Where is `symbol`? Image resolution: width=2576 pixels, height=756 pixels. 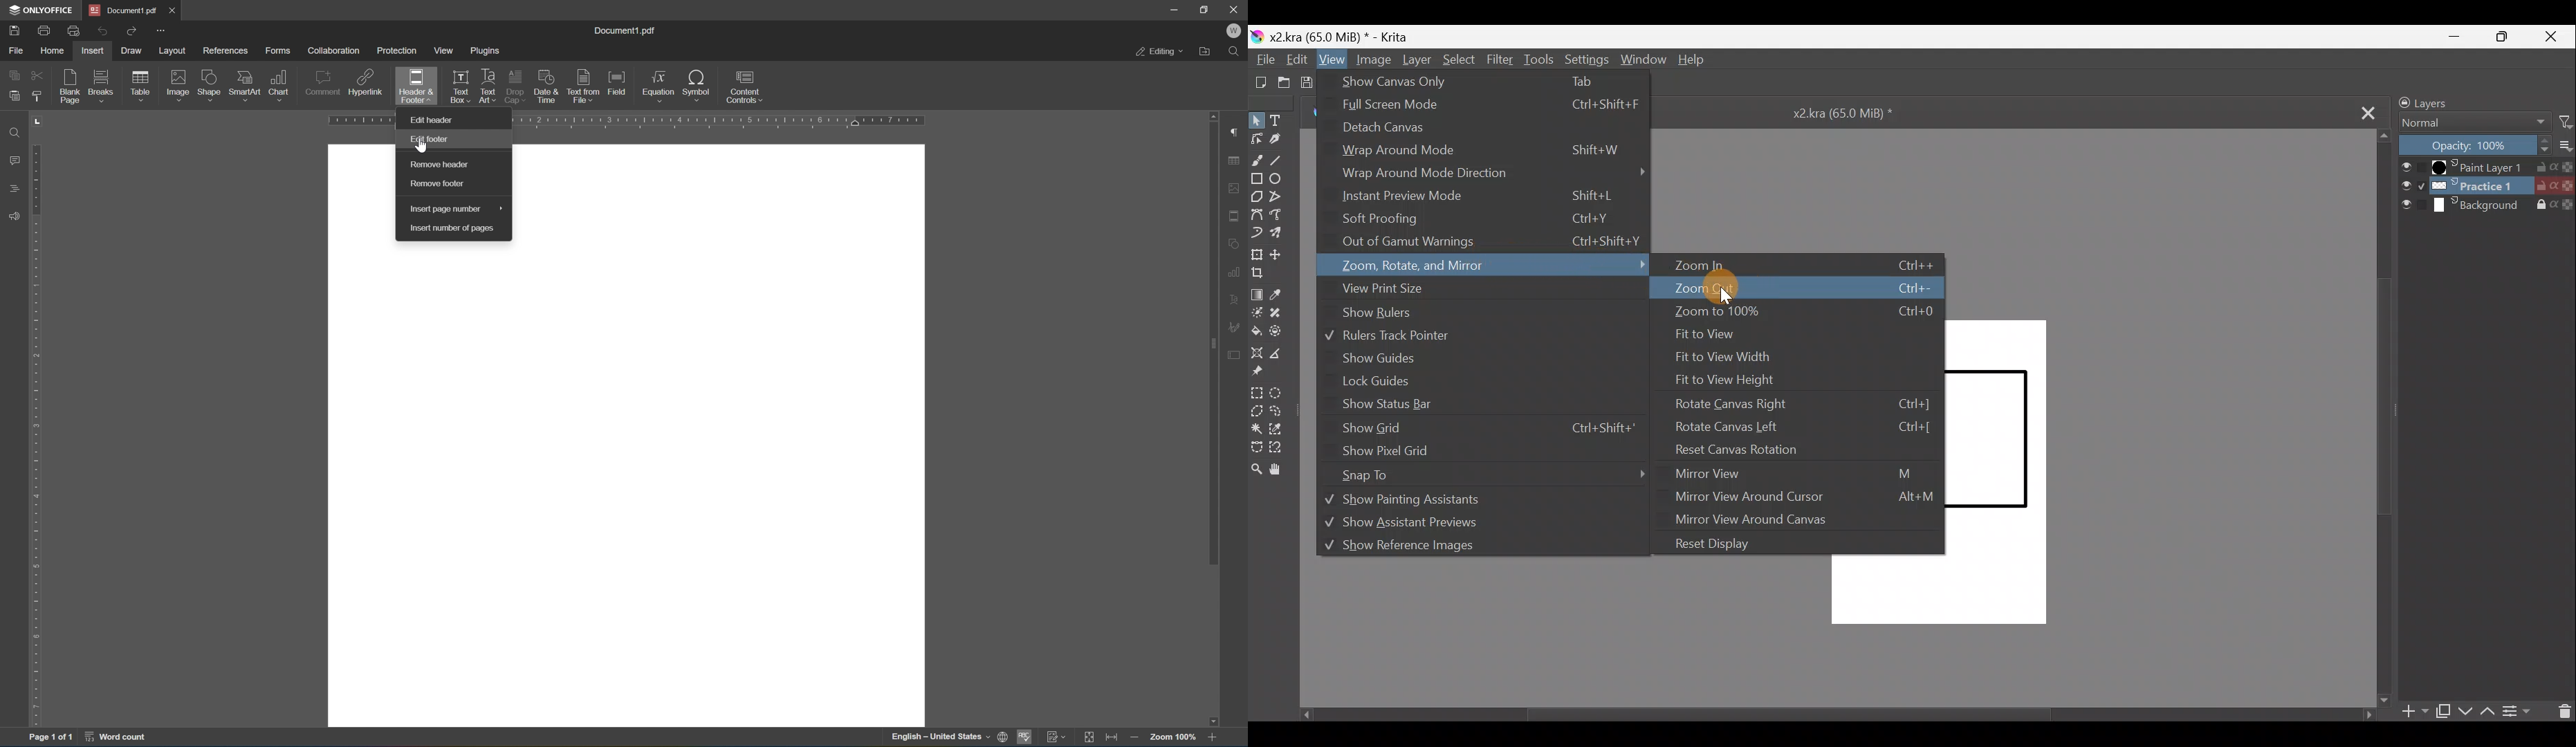
symbol is located at coordinates (697, 84).